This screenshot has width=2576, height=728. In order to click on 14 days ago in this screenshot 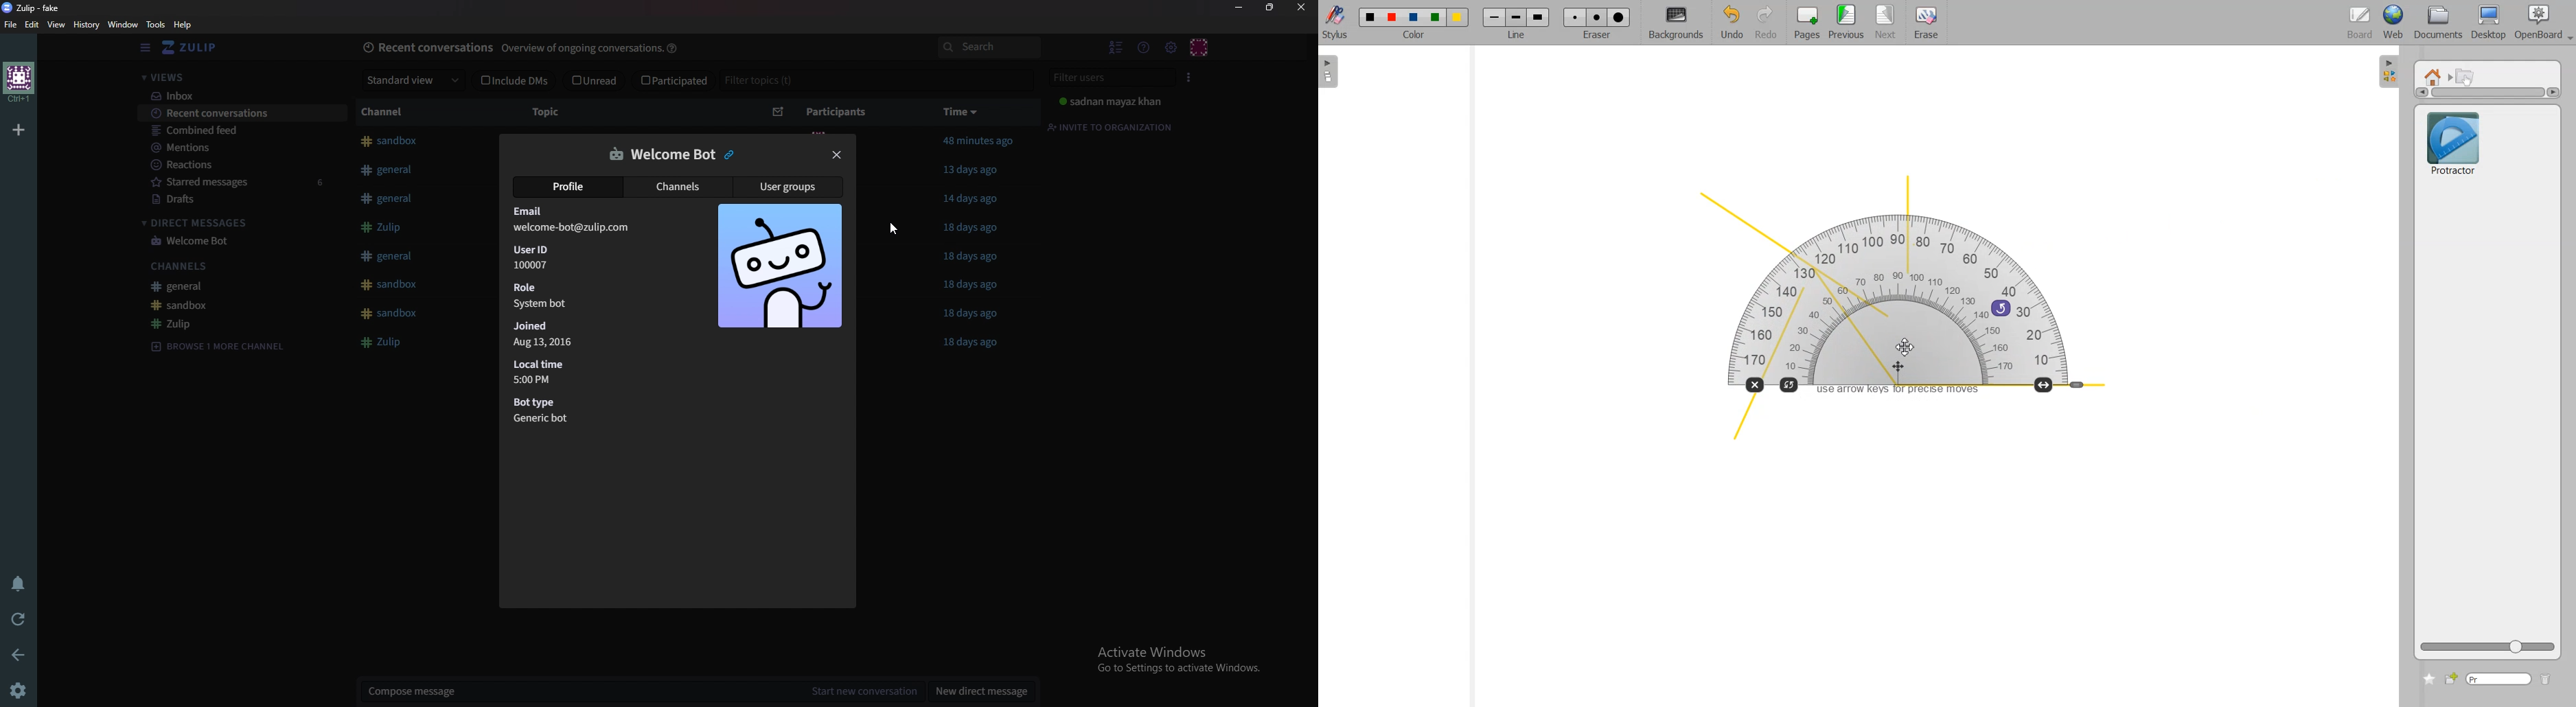, I will do `click(972, 199)`.